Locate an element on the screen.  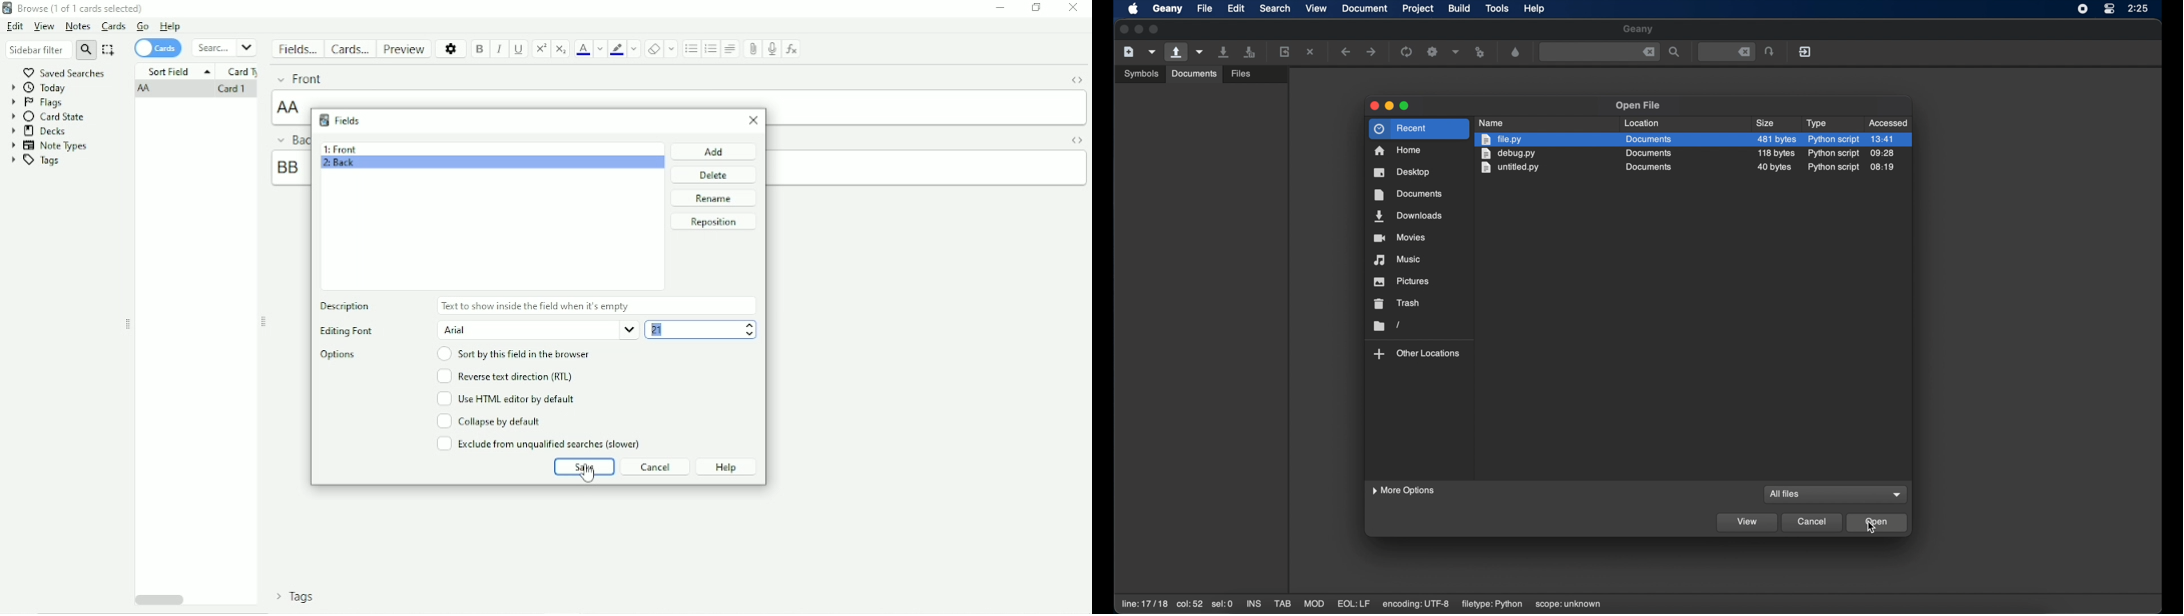
Notes is located at coordinates (78, 26).